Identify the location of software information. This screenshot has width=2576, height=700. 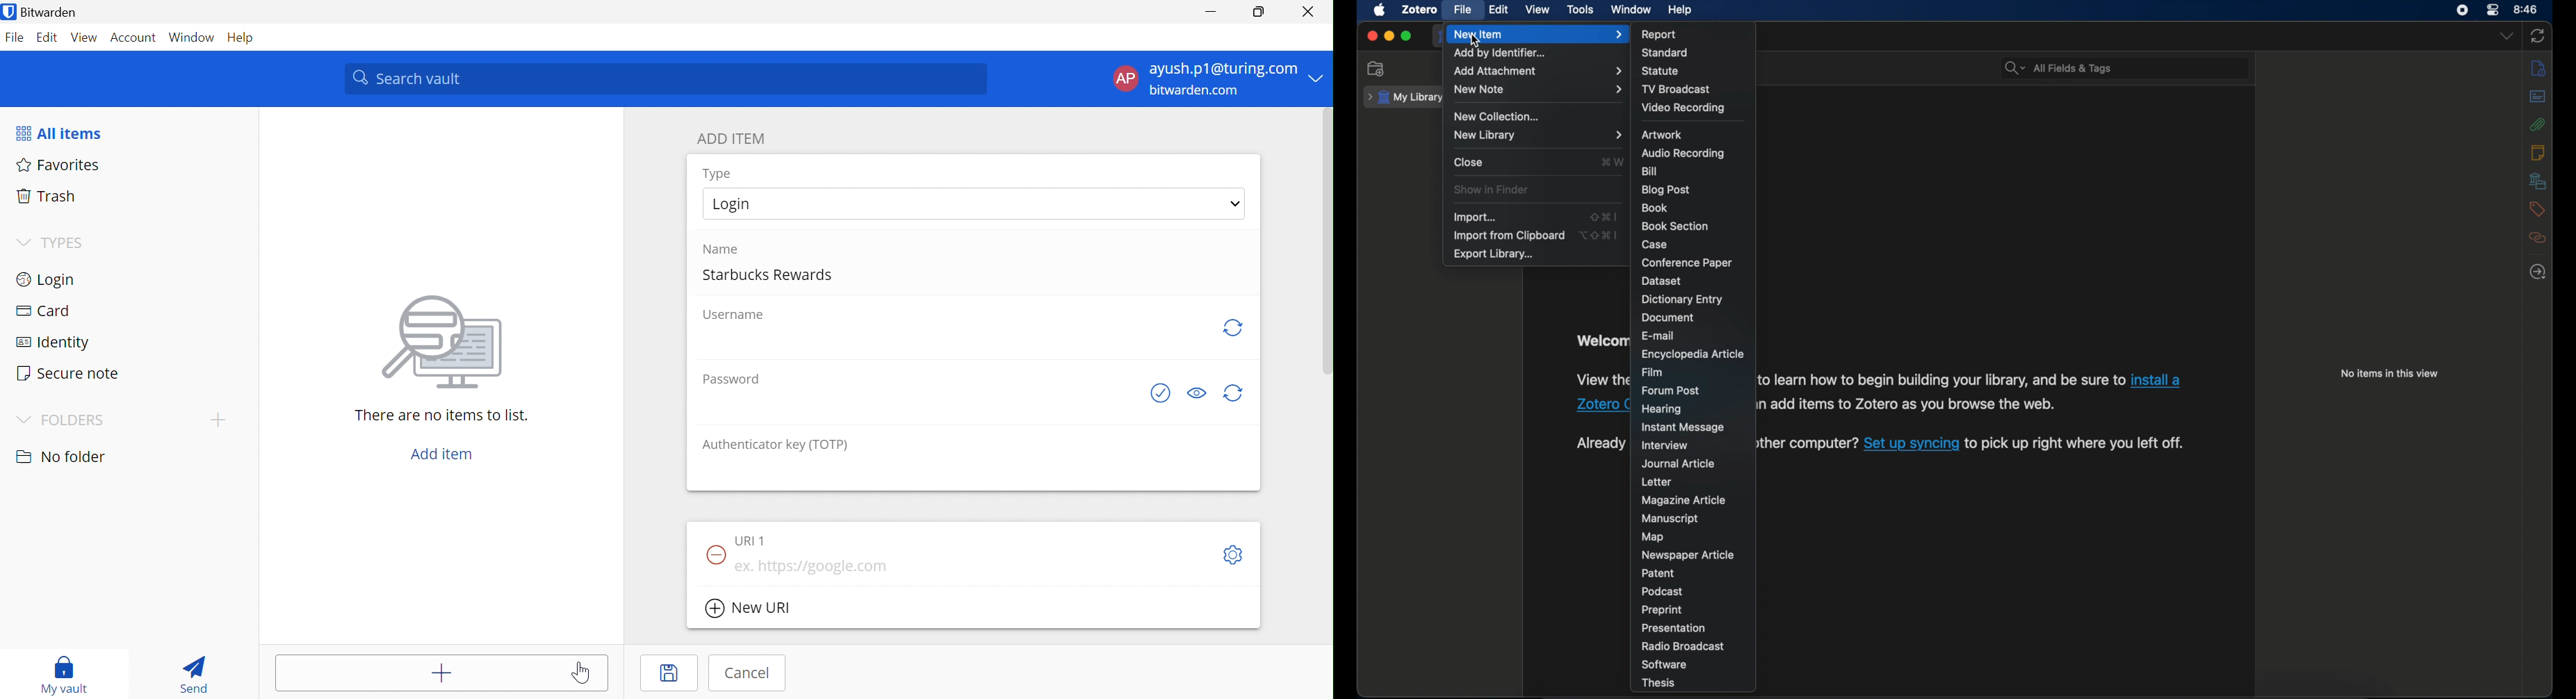
(1603, 381).